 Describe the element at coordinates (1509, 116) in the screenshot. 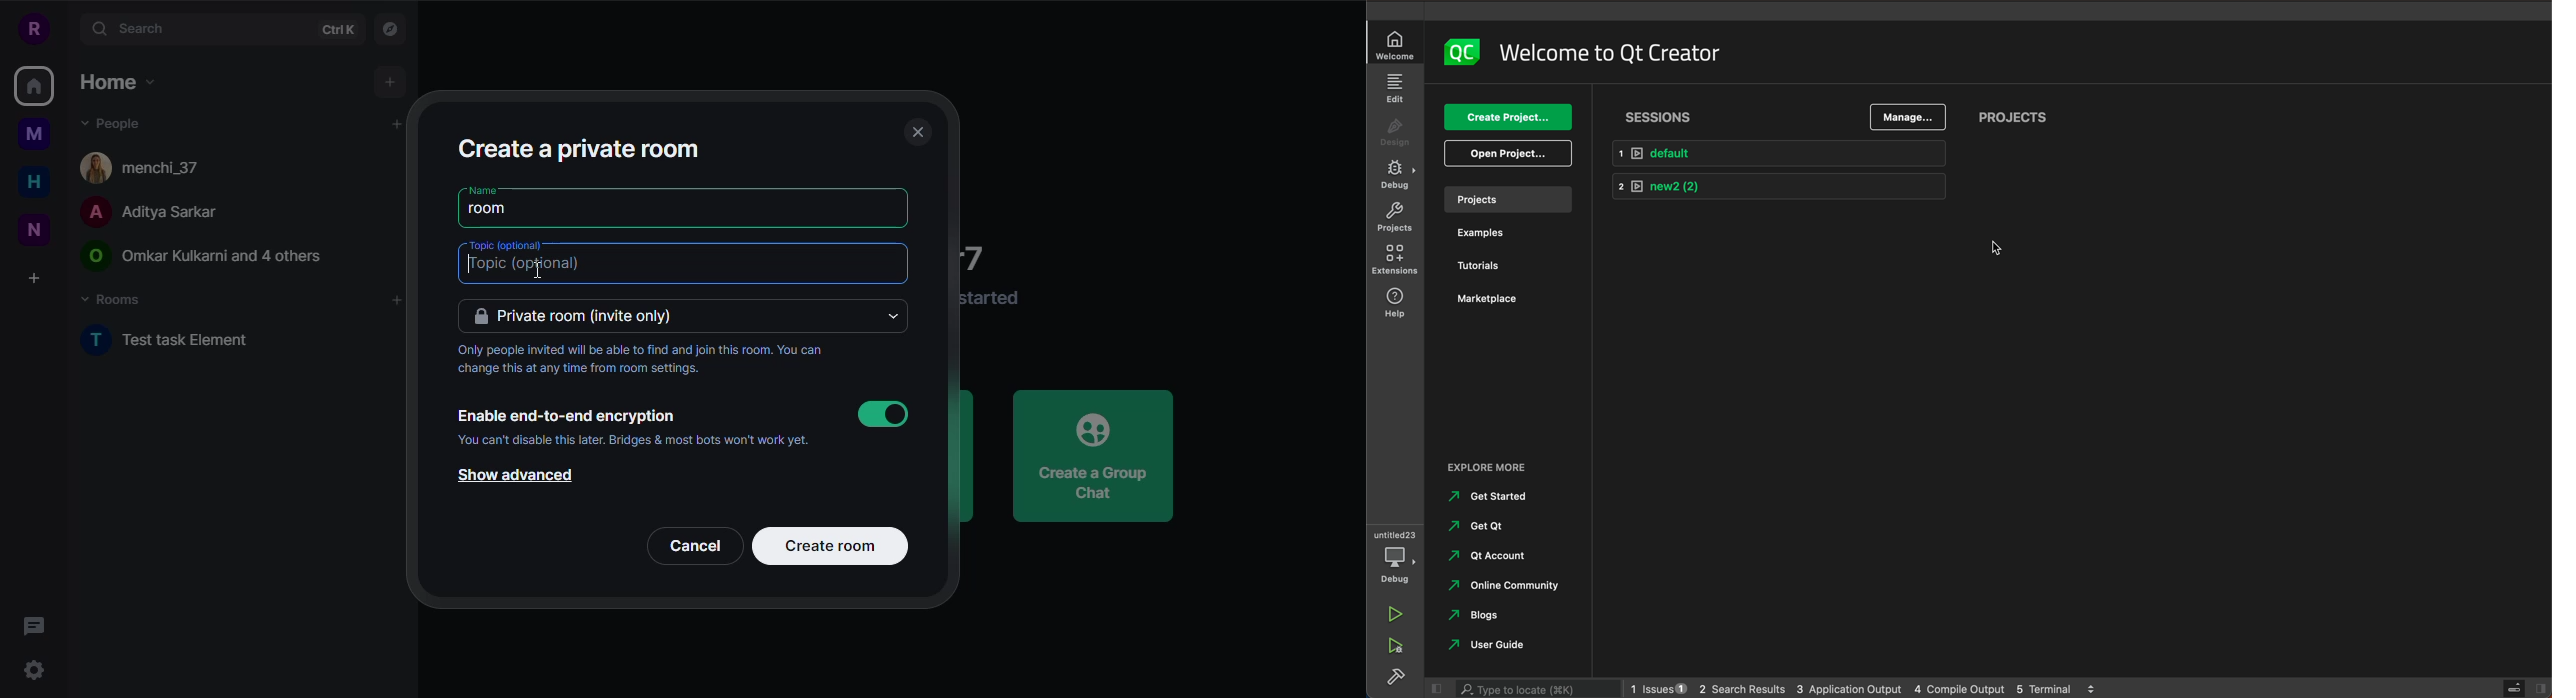

I see `create` at that location.